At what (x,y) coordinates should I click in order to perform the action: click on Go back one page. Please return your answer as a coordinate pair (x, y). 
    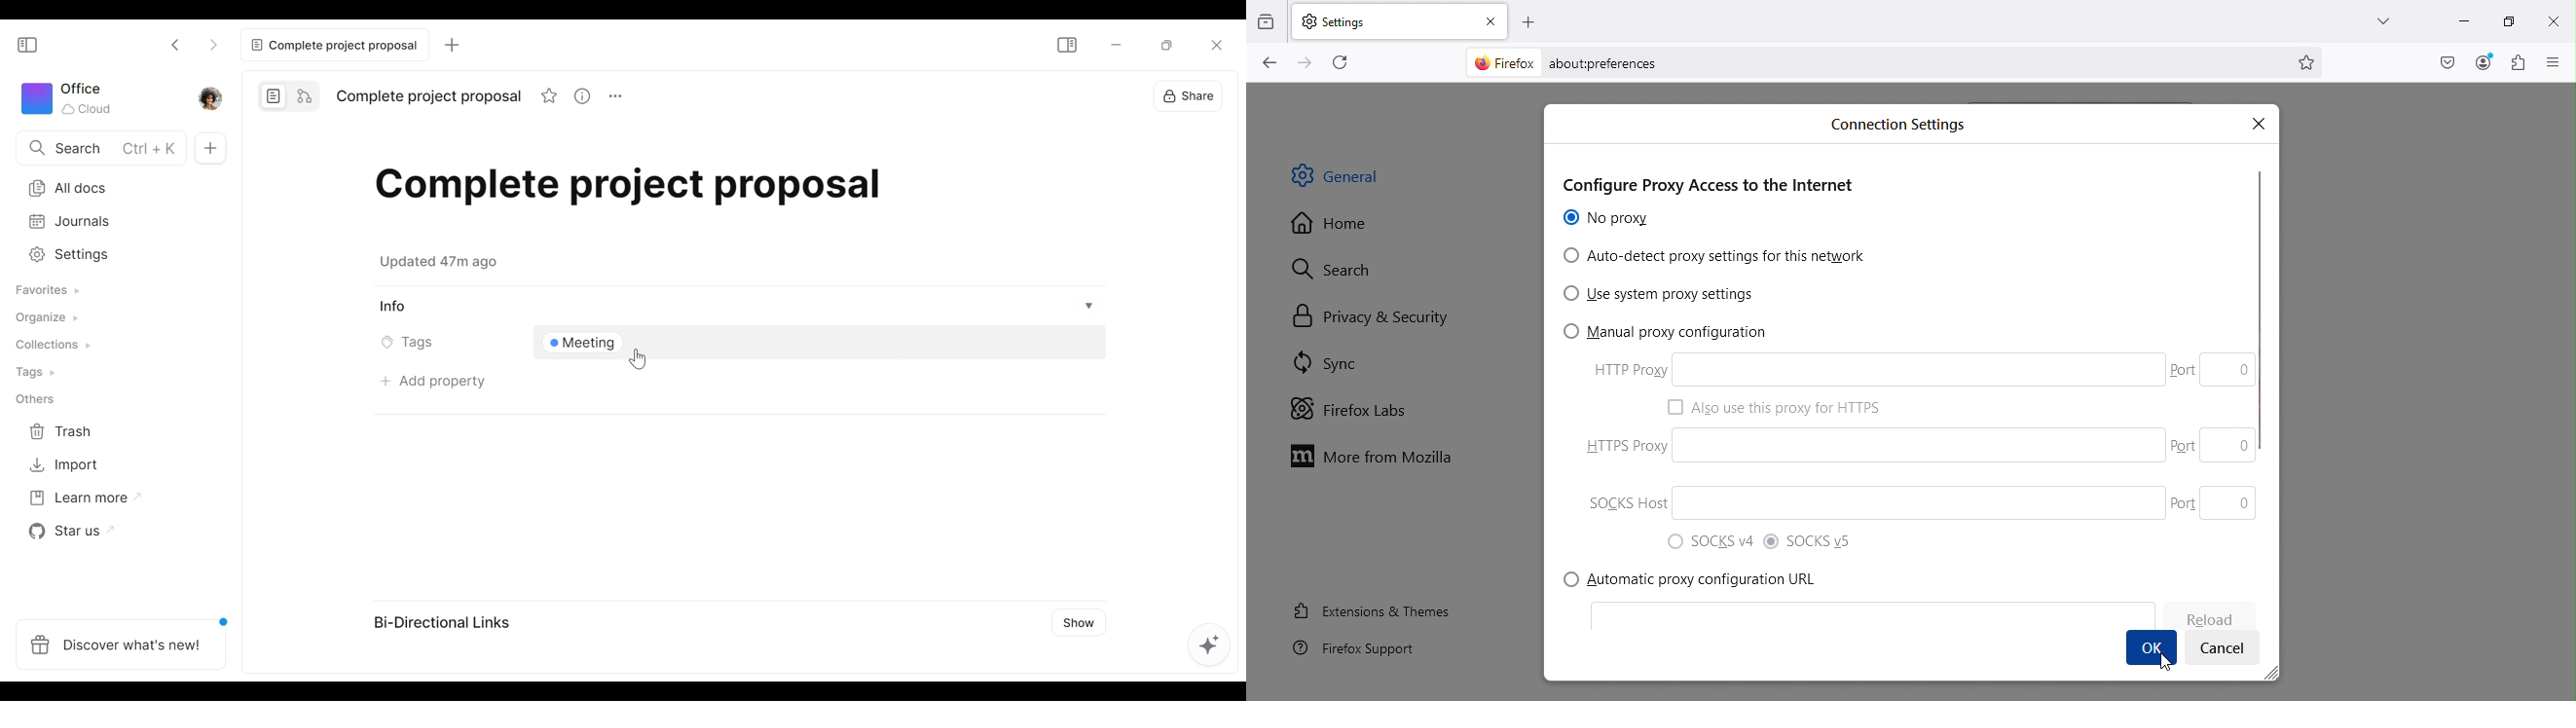
    Looking at the image, I should click on (1270, 63).